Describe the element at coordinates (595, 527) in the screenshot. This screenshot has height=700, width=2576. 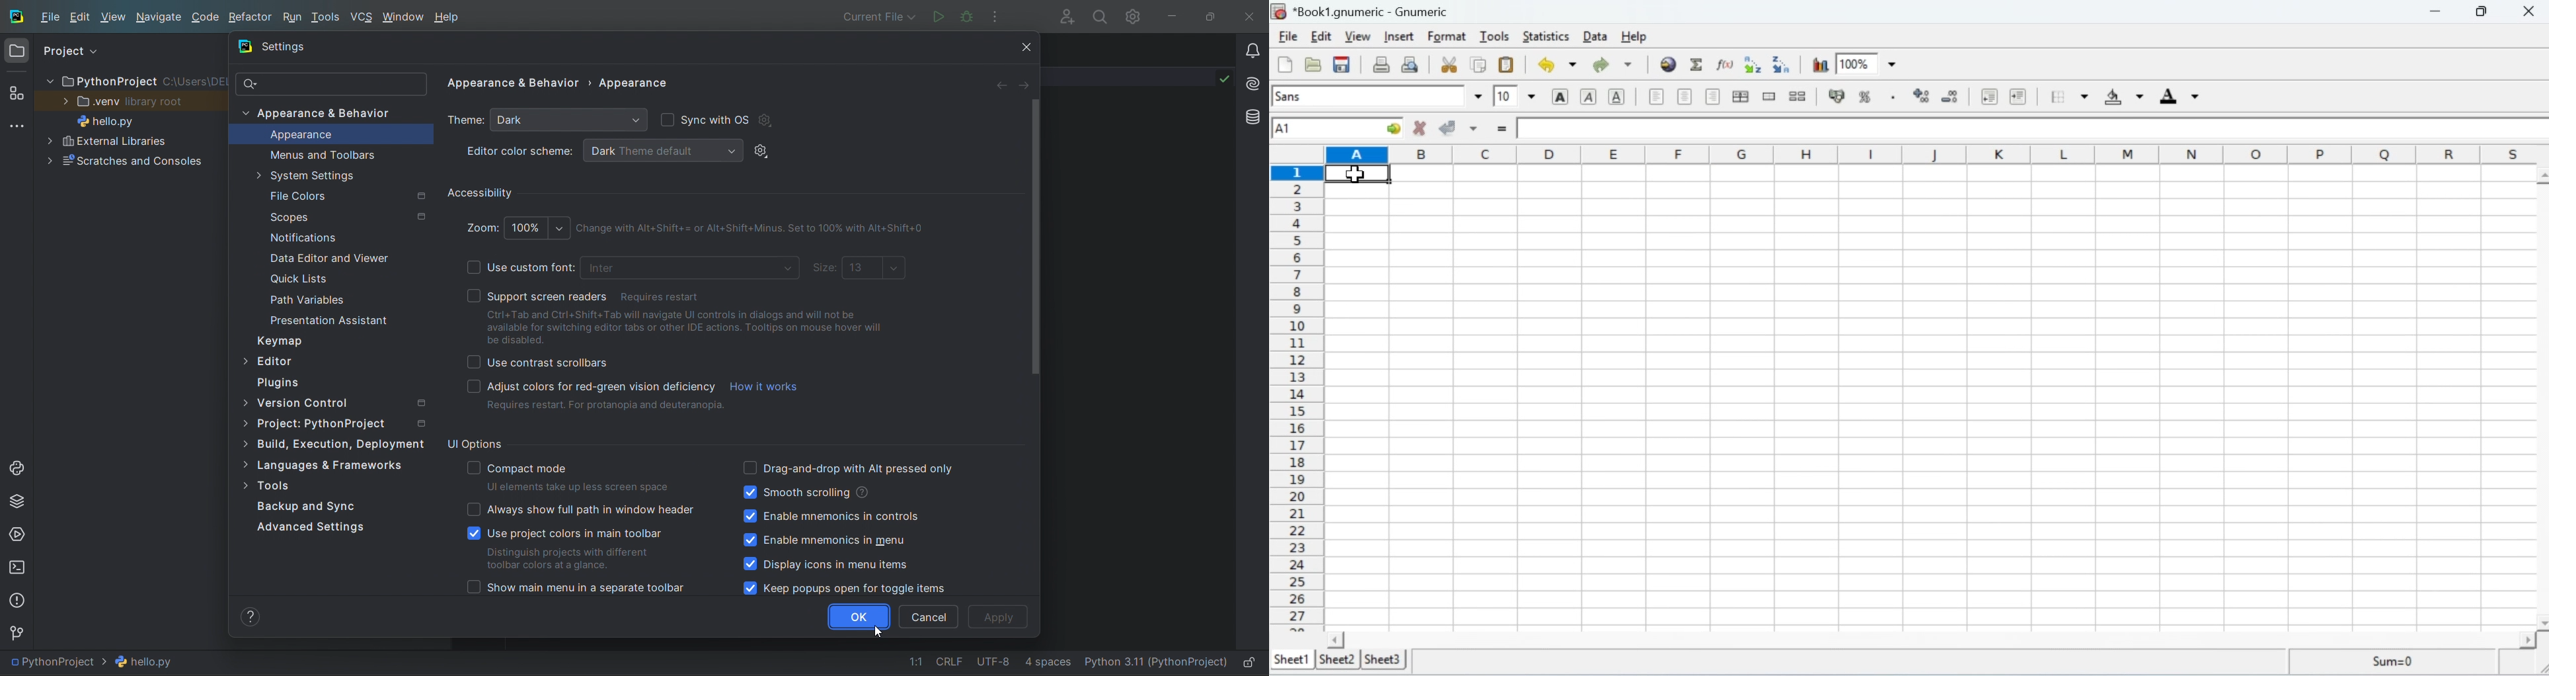
I see `ui option labels` at that location.